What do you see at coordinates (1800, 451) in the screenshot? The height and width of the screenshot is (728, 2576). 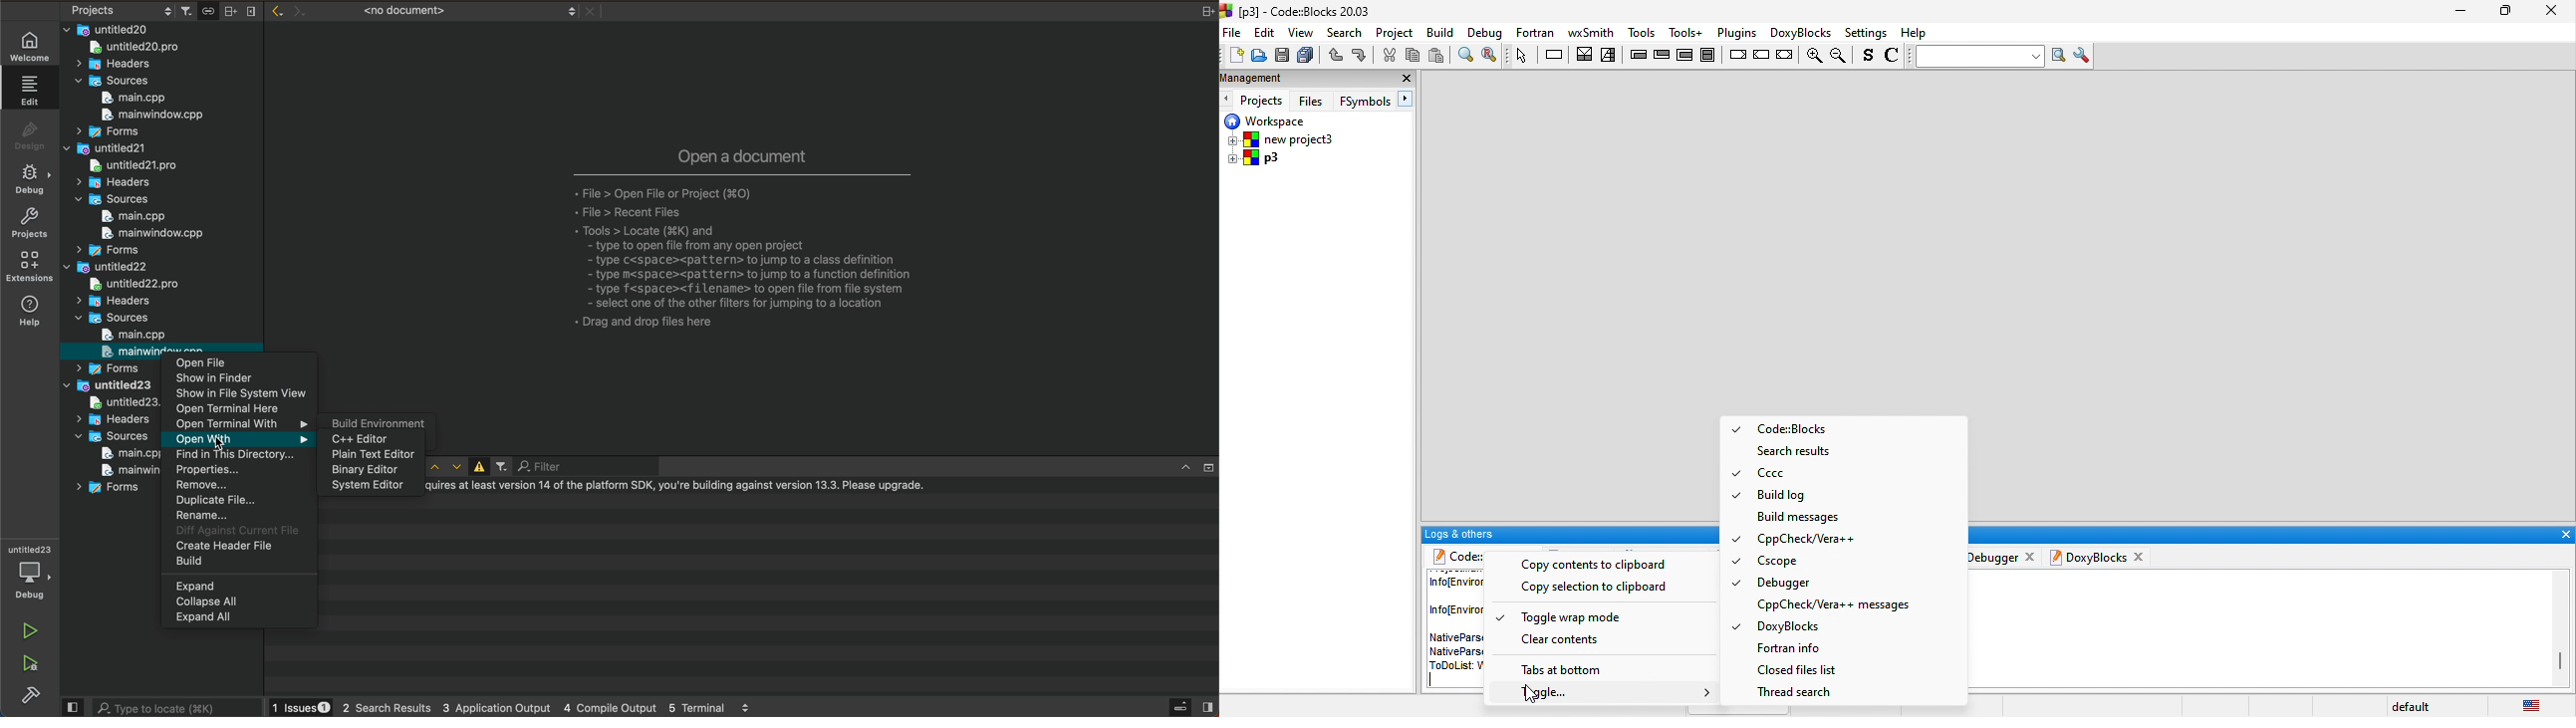 I see `search results` at bounding box center [1800, 451].